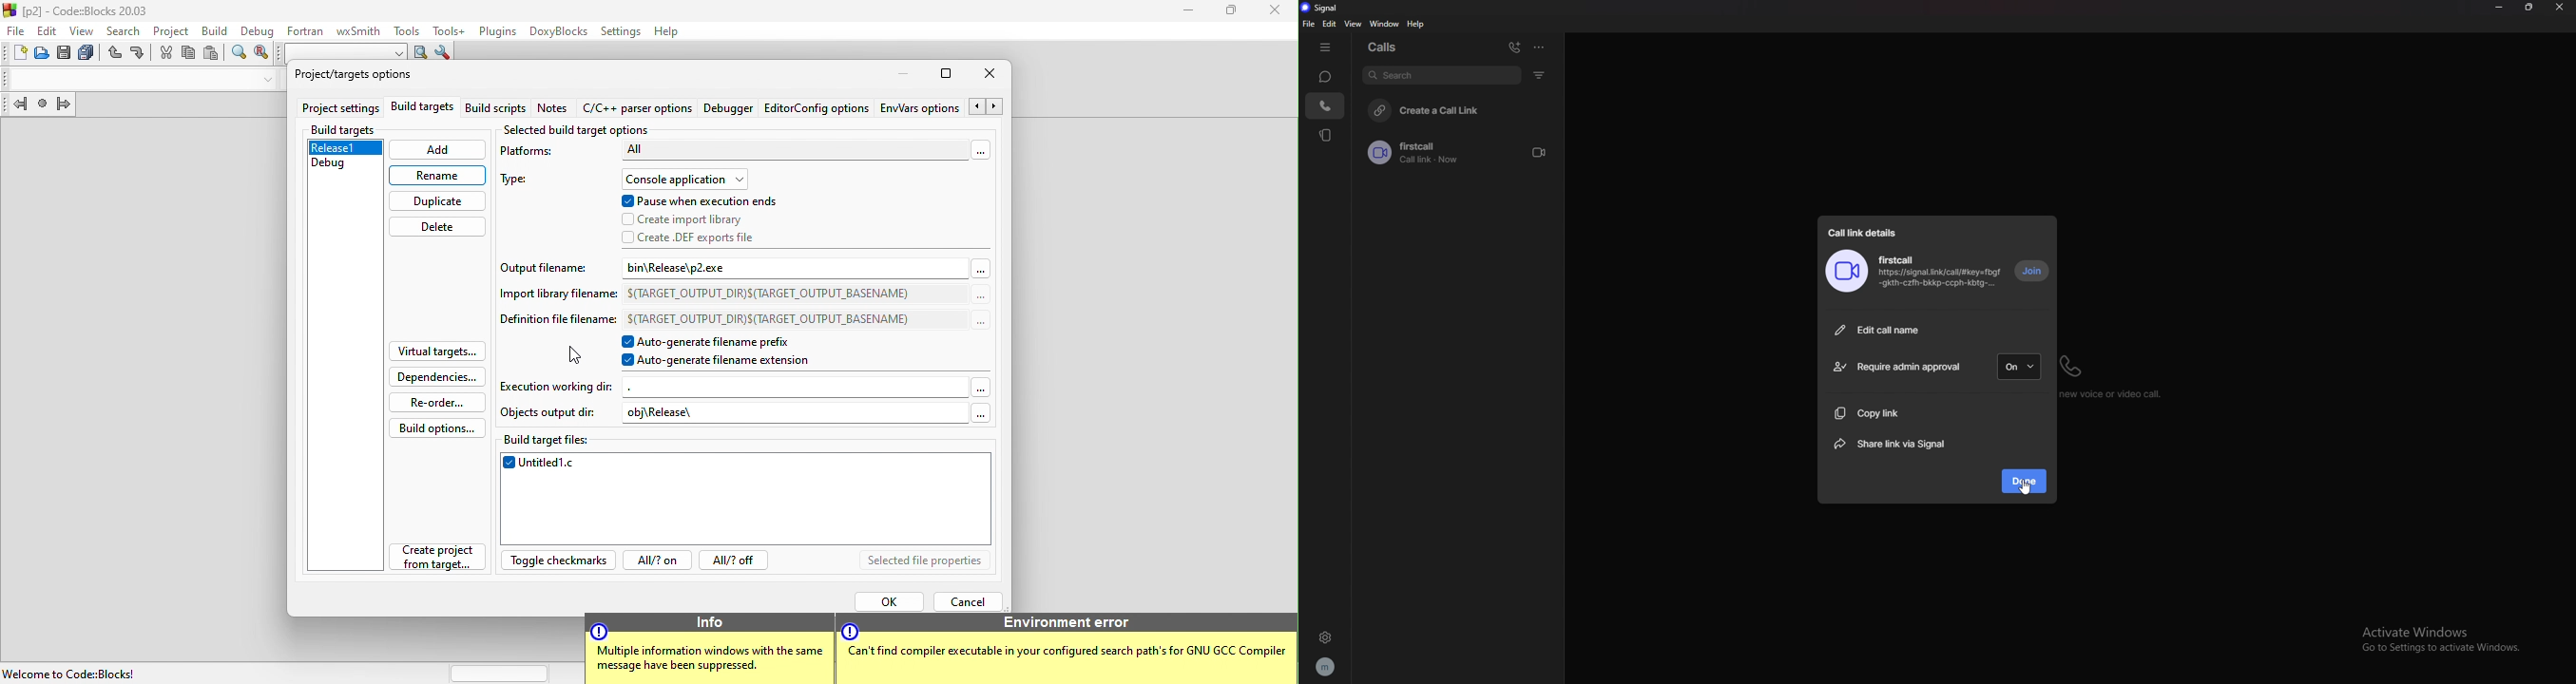 Image resolution: width=2576 pixels, height=700 pixels. What do you see at coordinates (2020, 367) in the screenshot?
I see `on` at bounding box center [2020, 367].